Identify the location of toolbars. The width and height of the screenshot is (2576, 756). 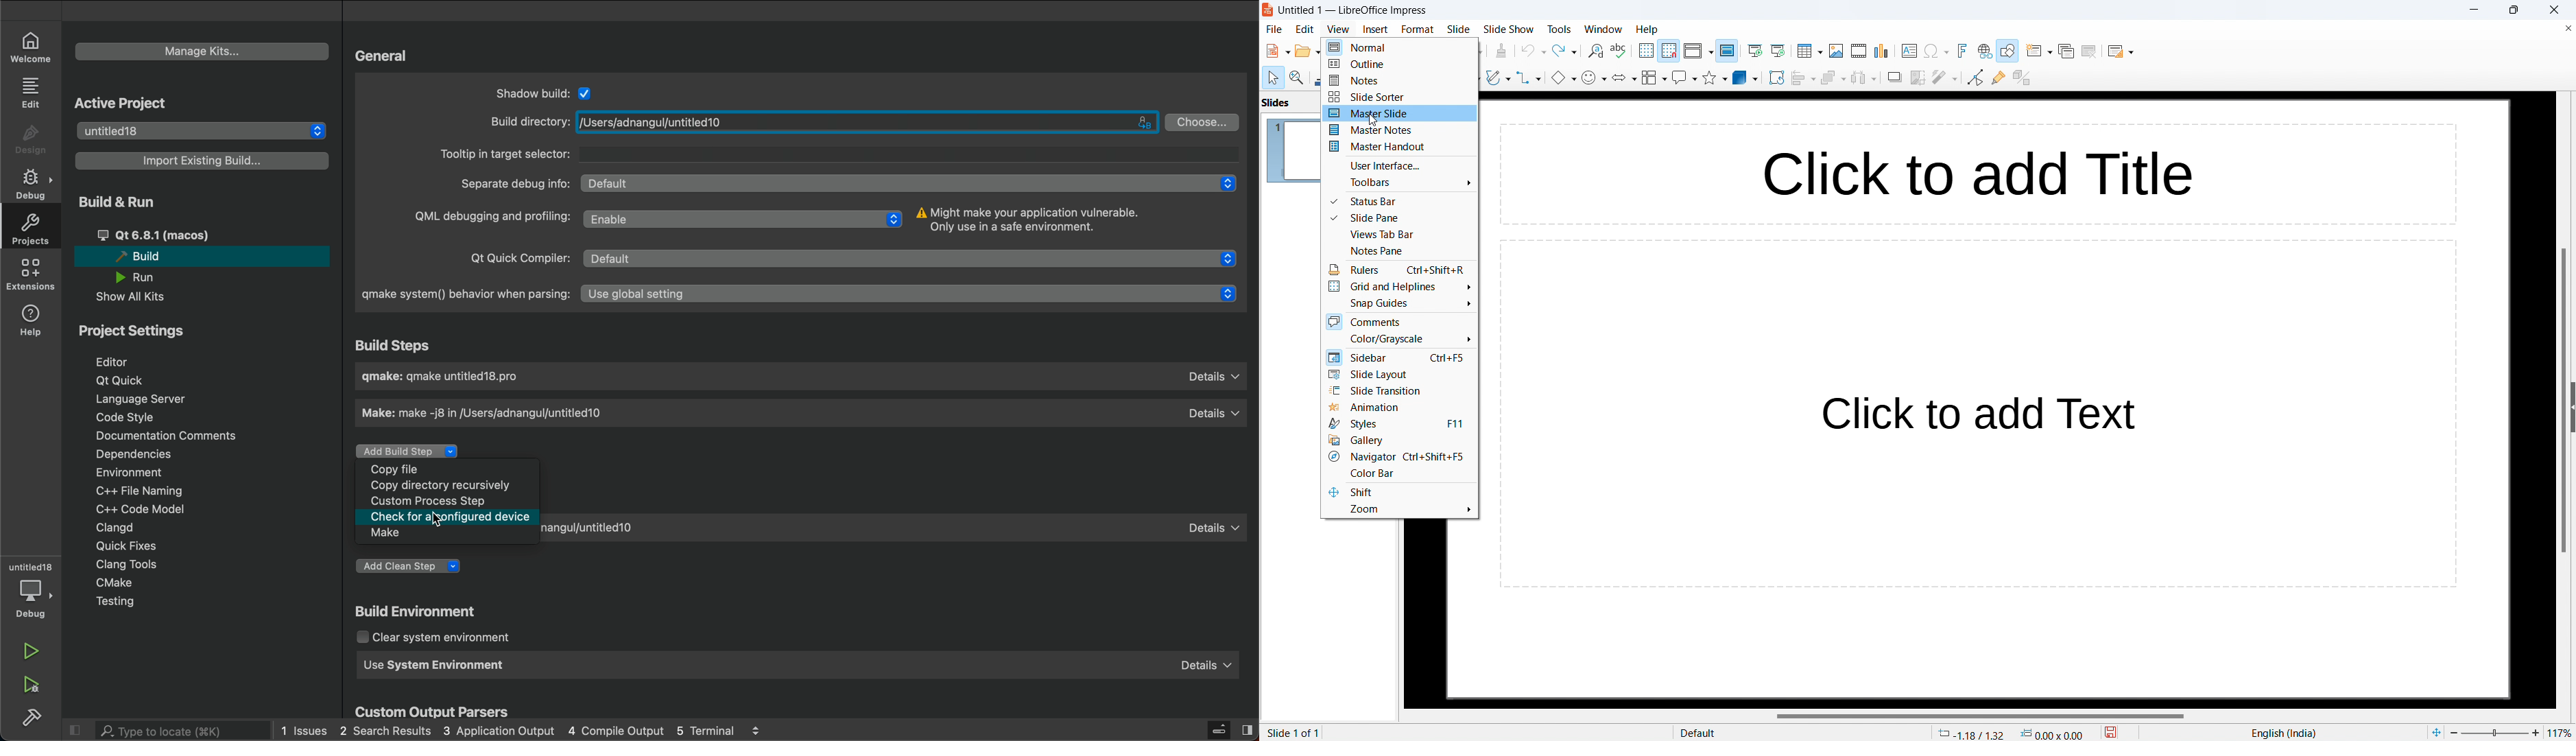
(1400, 183).